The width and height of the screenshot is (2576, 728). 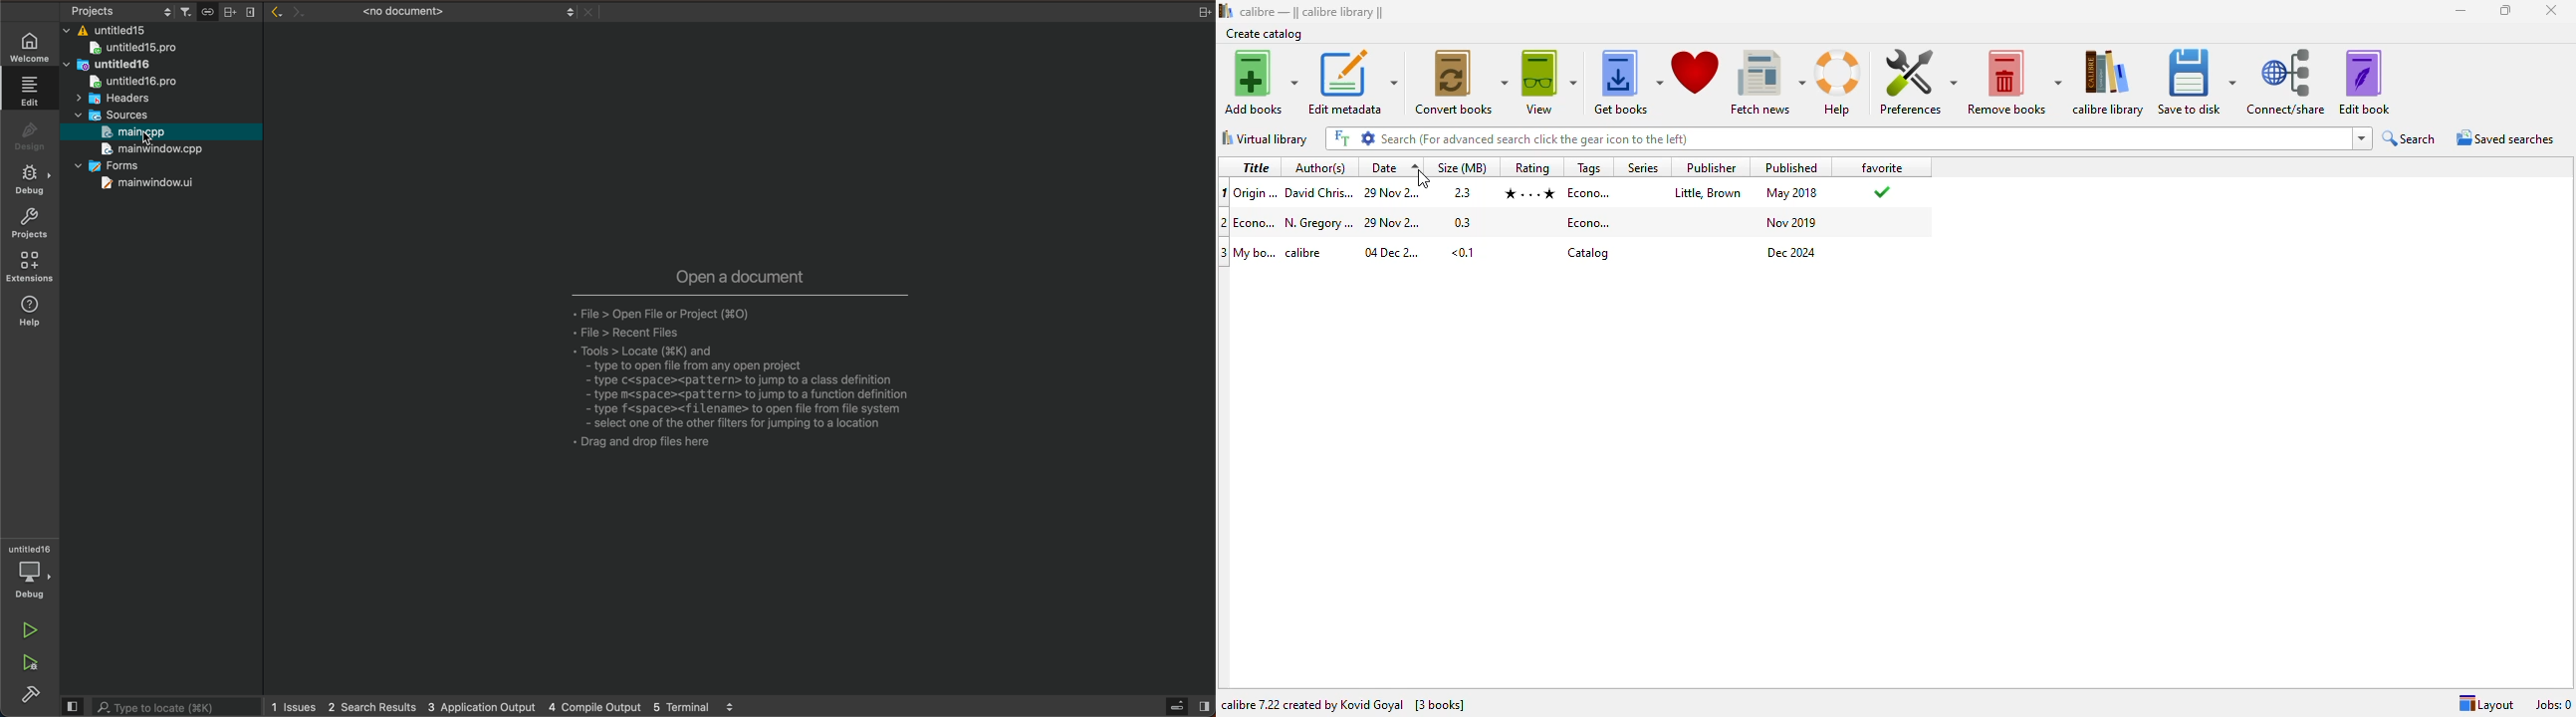 I want to click on 5 terminal, so click(x=707, y=707).